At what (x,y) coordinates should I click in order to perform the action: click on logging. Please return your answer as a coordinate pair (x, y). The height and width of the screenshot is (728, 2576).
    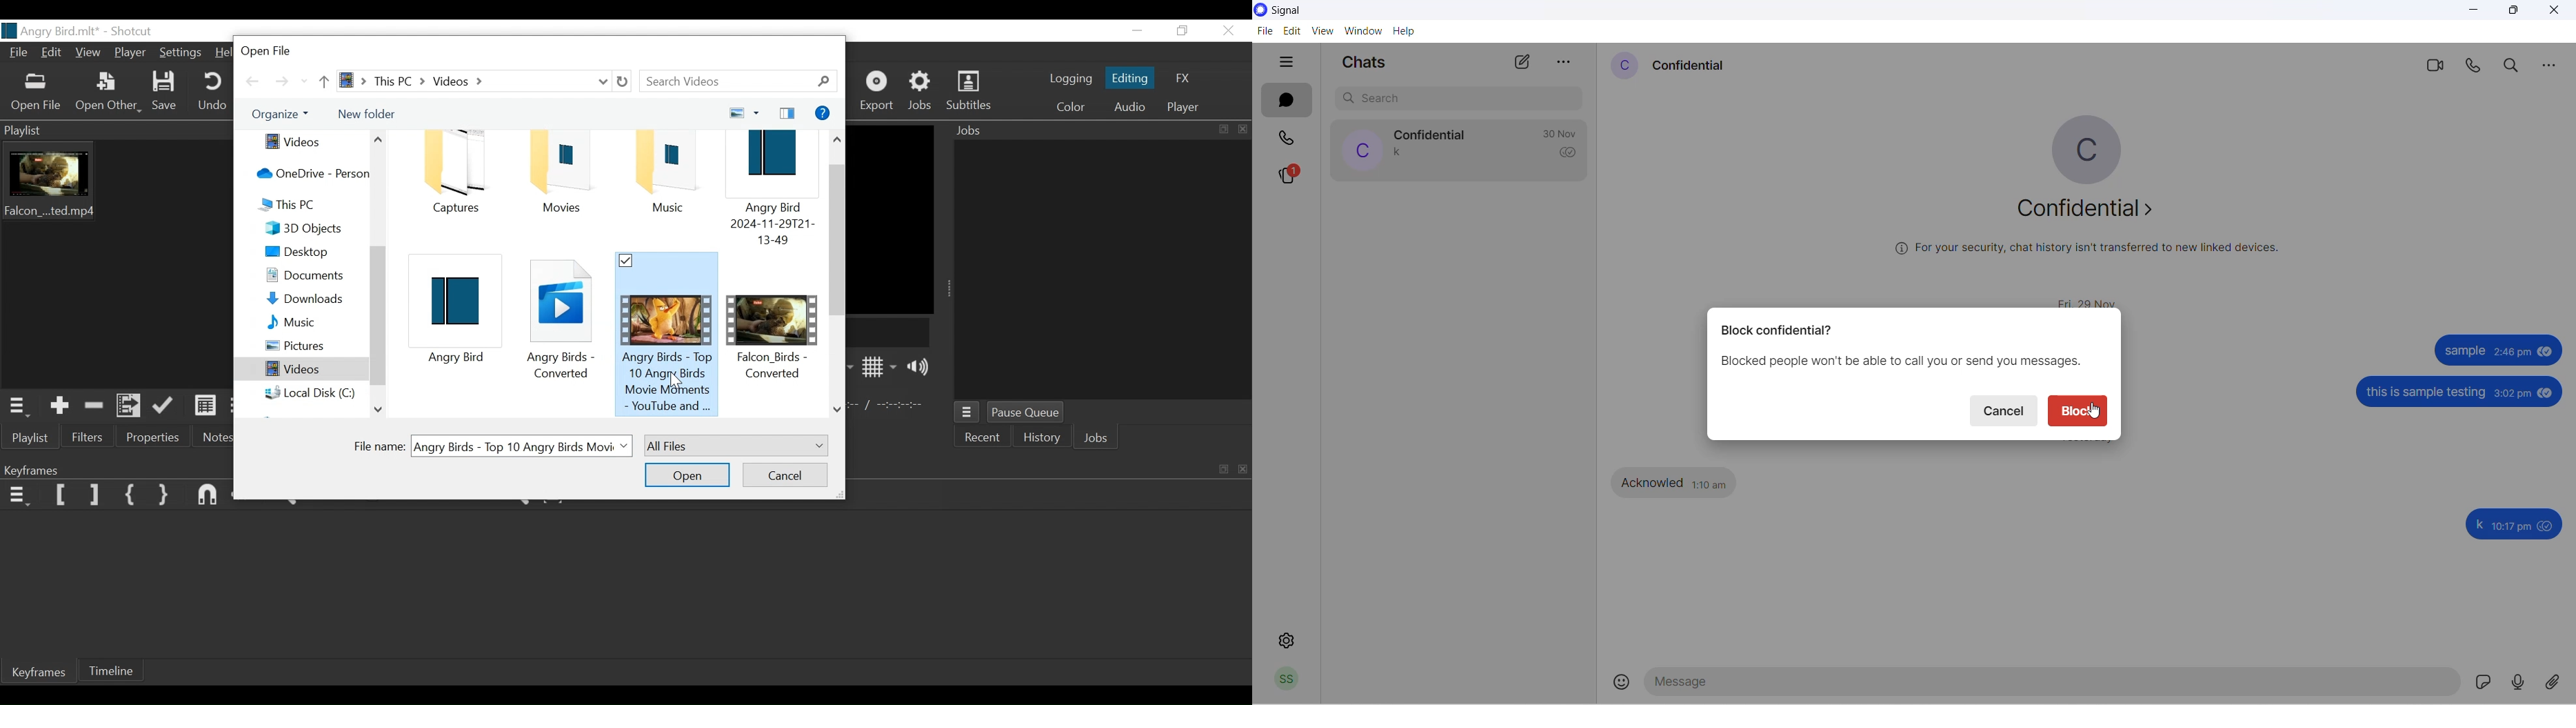
    Looking at the image, I should click on (1070, 78).